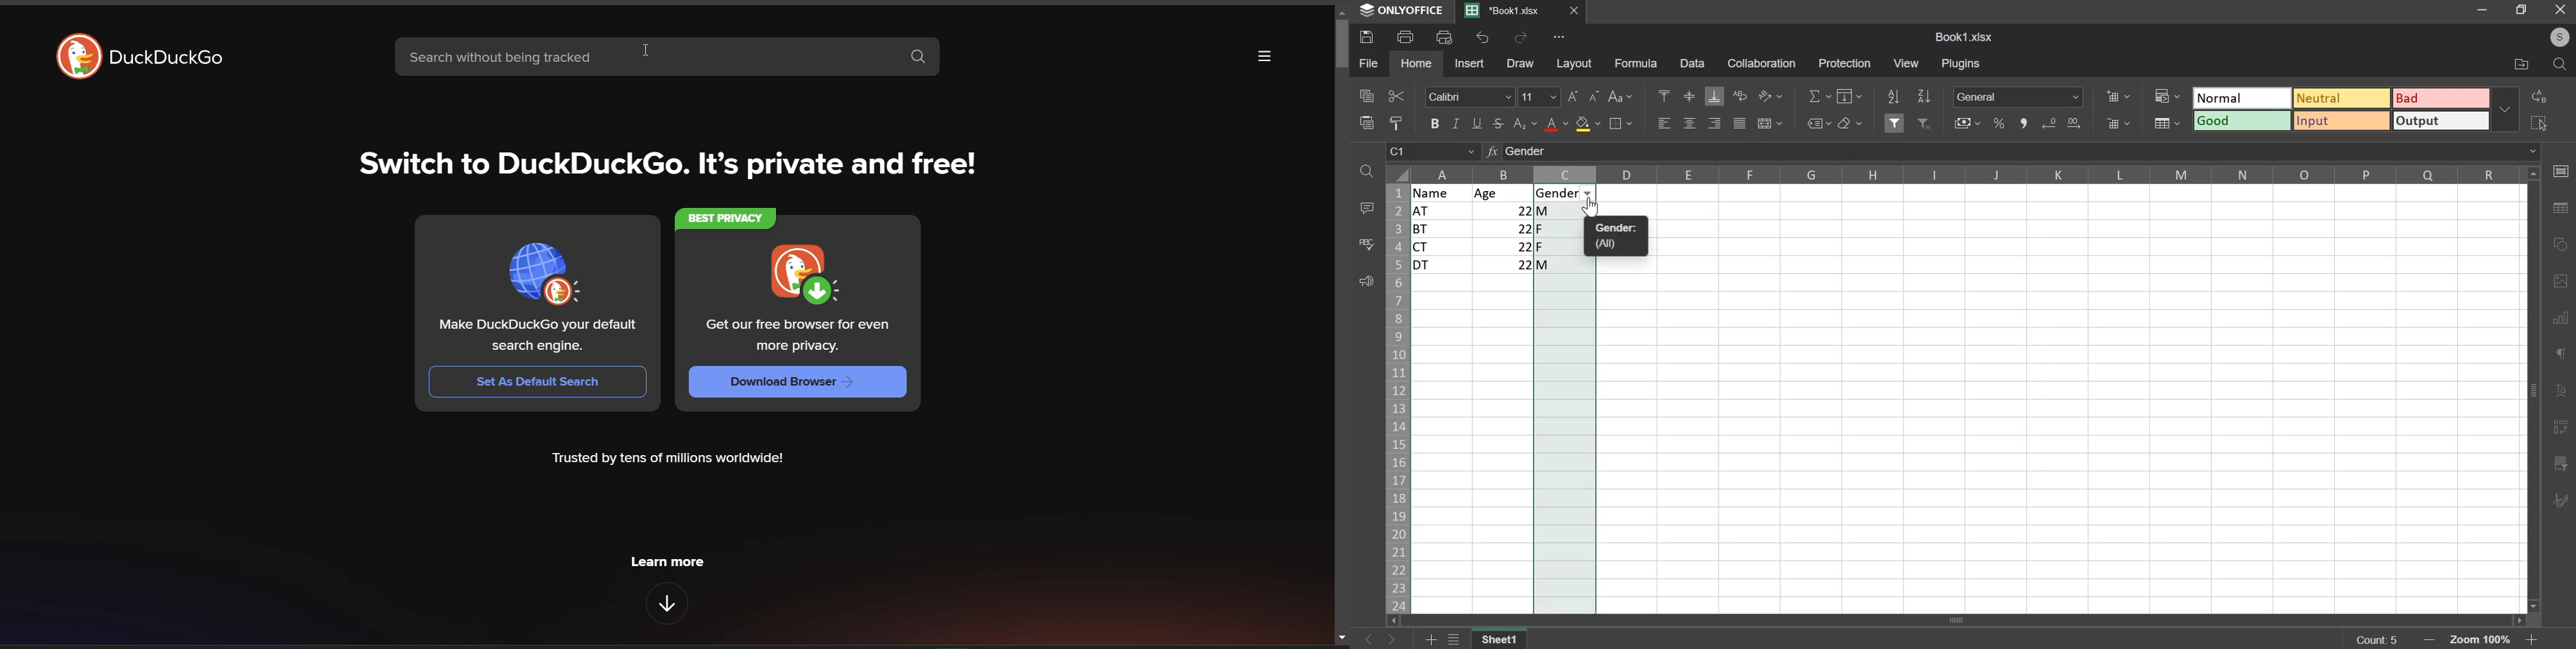 This screenshot has height=672, width=2576. I want to click on format, so click(2341, 108).